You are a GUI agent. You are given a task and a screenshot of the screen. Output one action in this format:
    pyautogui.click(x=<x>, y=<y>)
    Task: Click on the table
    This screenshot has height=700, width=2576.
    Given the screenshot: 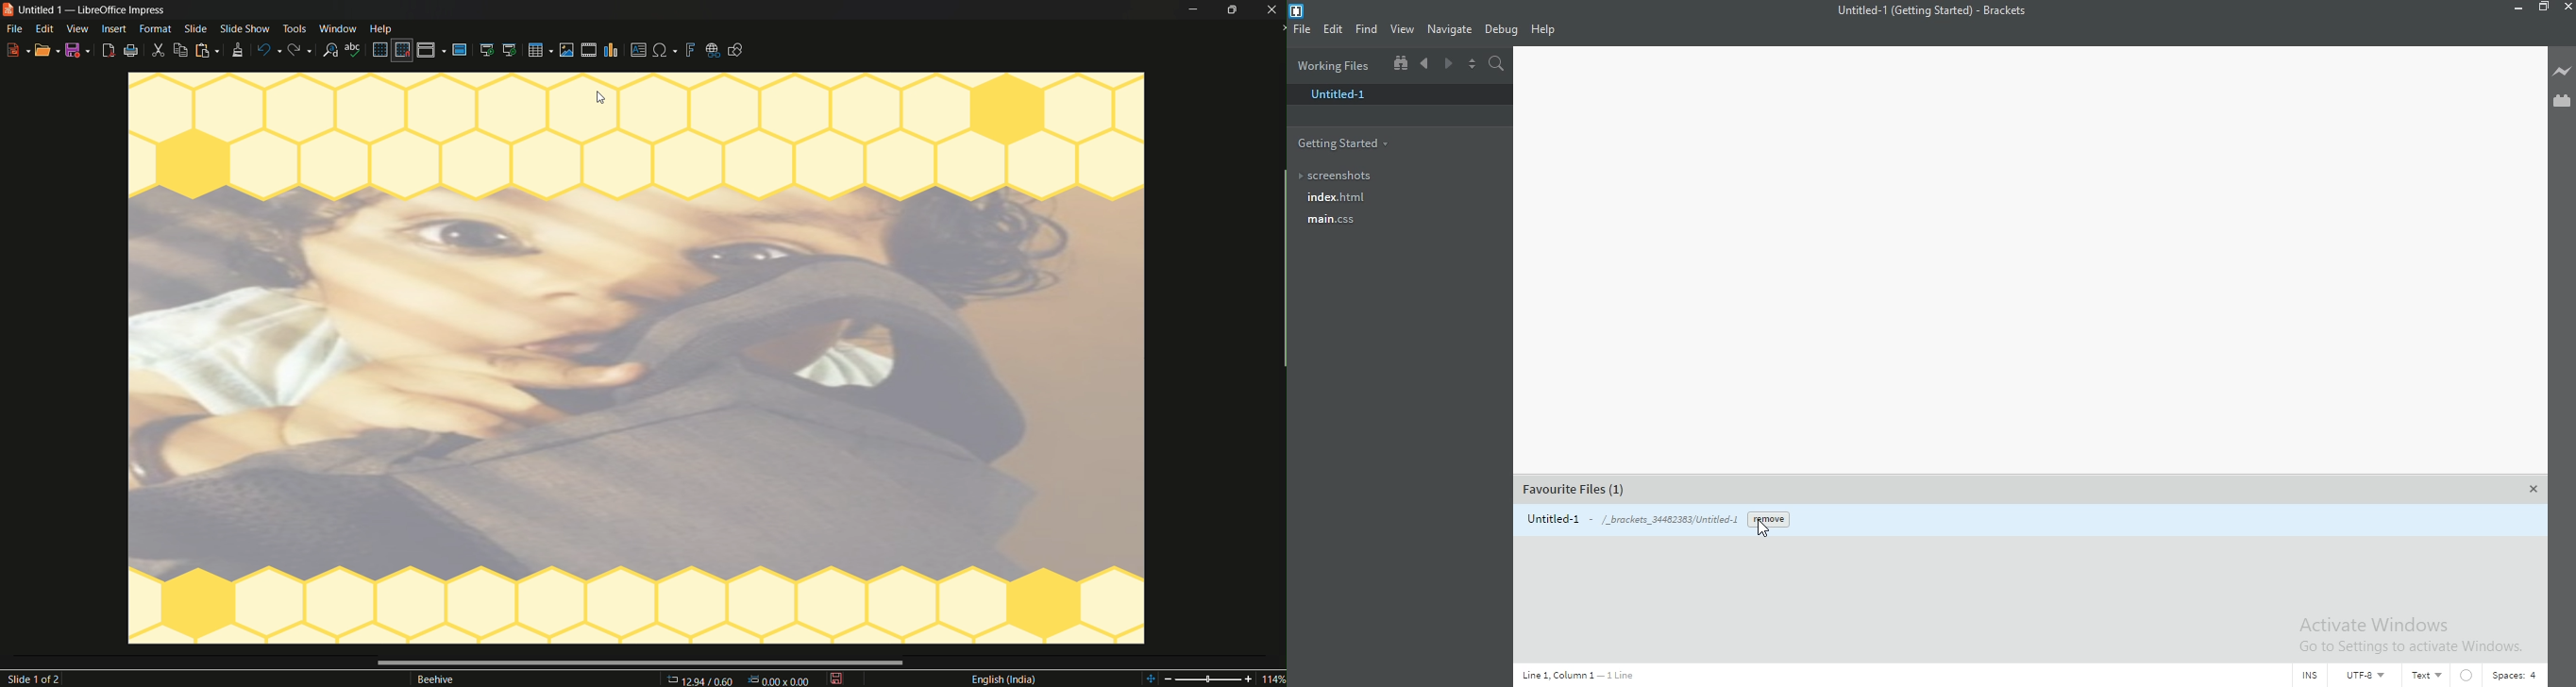 What is the action you would take?
    pyautogui.click(x=540, y=50)
    